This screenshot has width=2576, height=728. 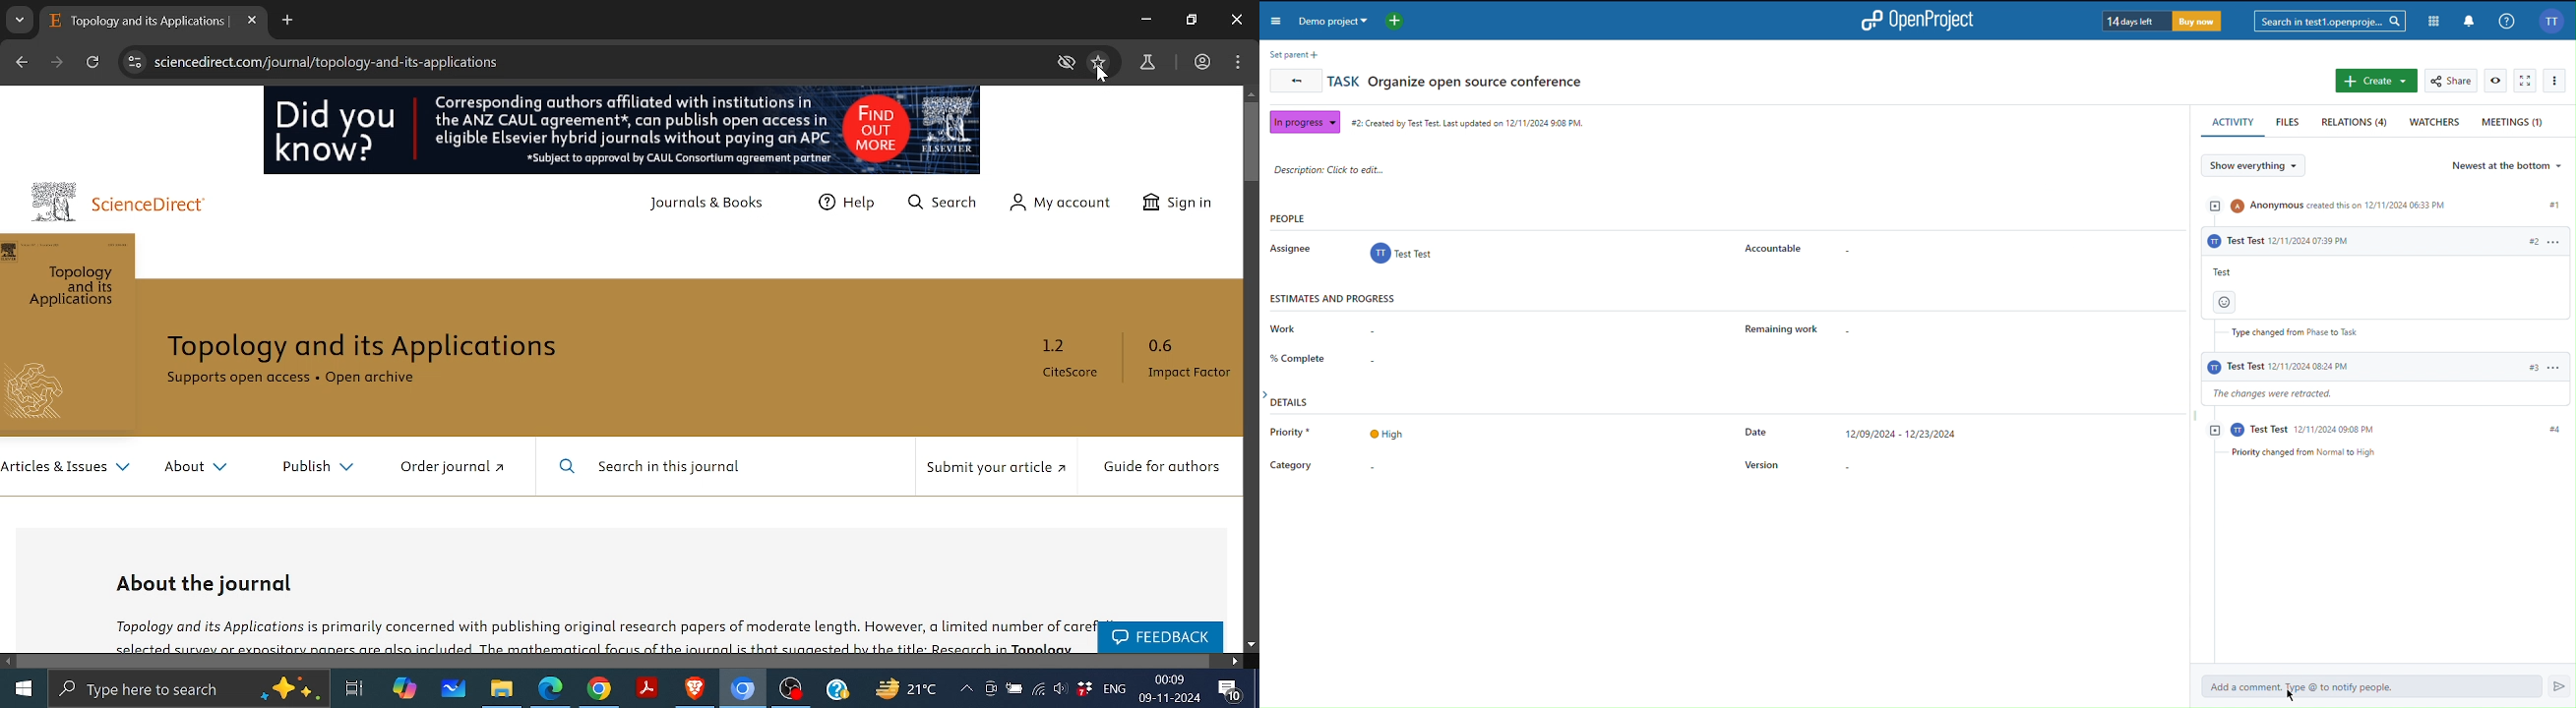 I want to click on Files, so click(x=500, y=688).